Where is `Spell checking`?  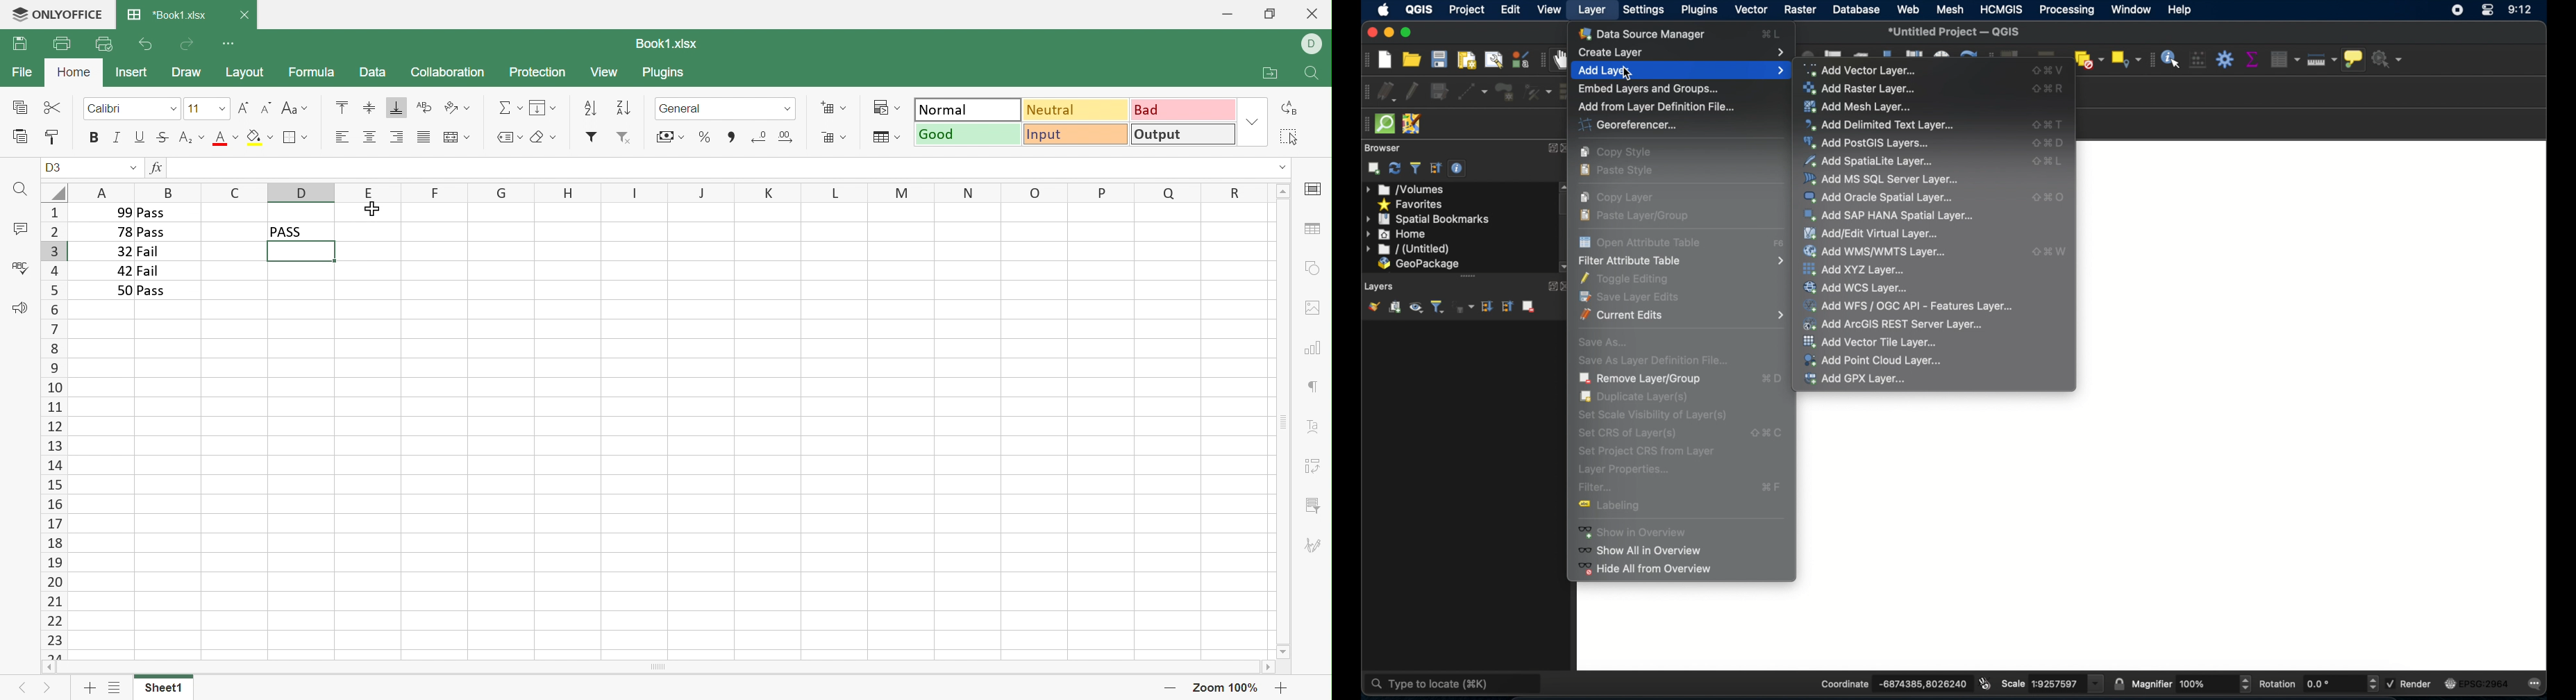 Spell checking is located at coordinates (20, 267).